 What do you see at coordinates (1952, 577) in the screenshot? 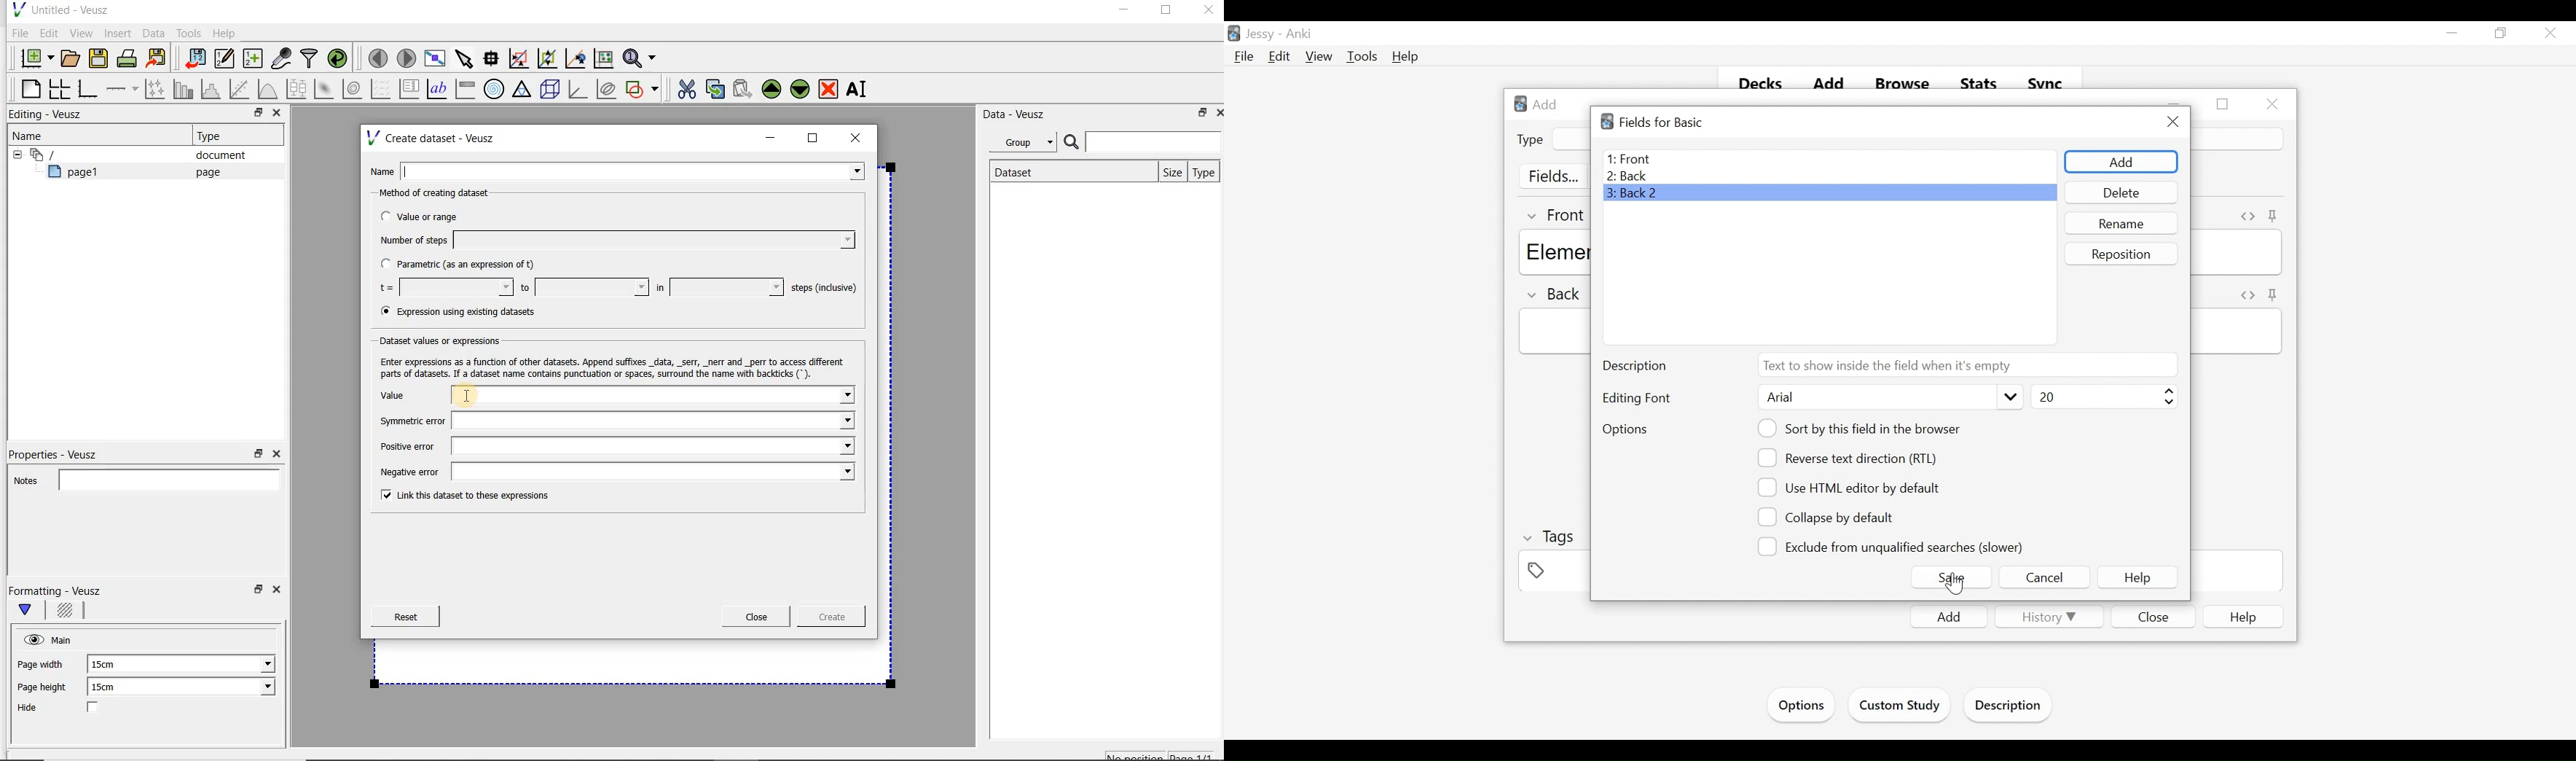
I see `Save` at bounding box center [1952, 577].